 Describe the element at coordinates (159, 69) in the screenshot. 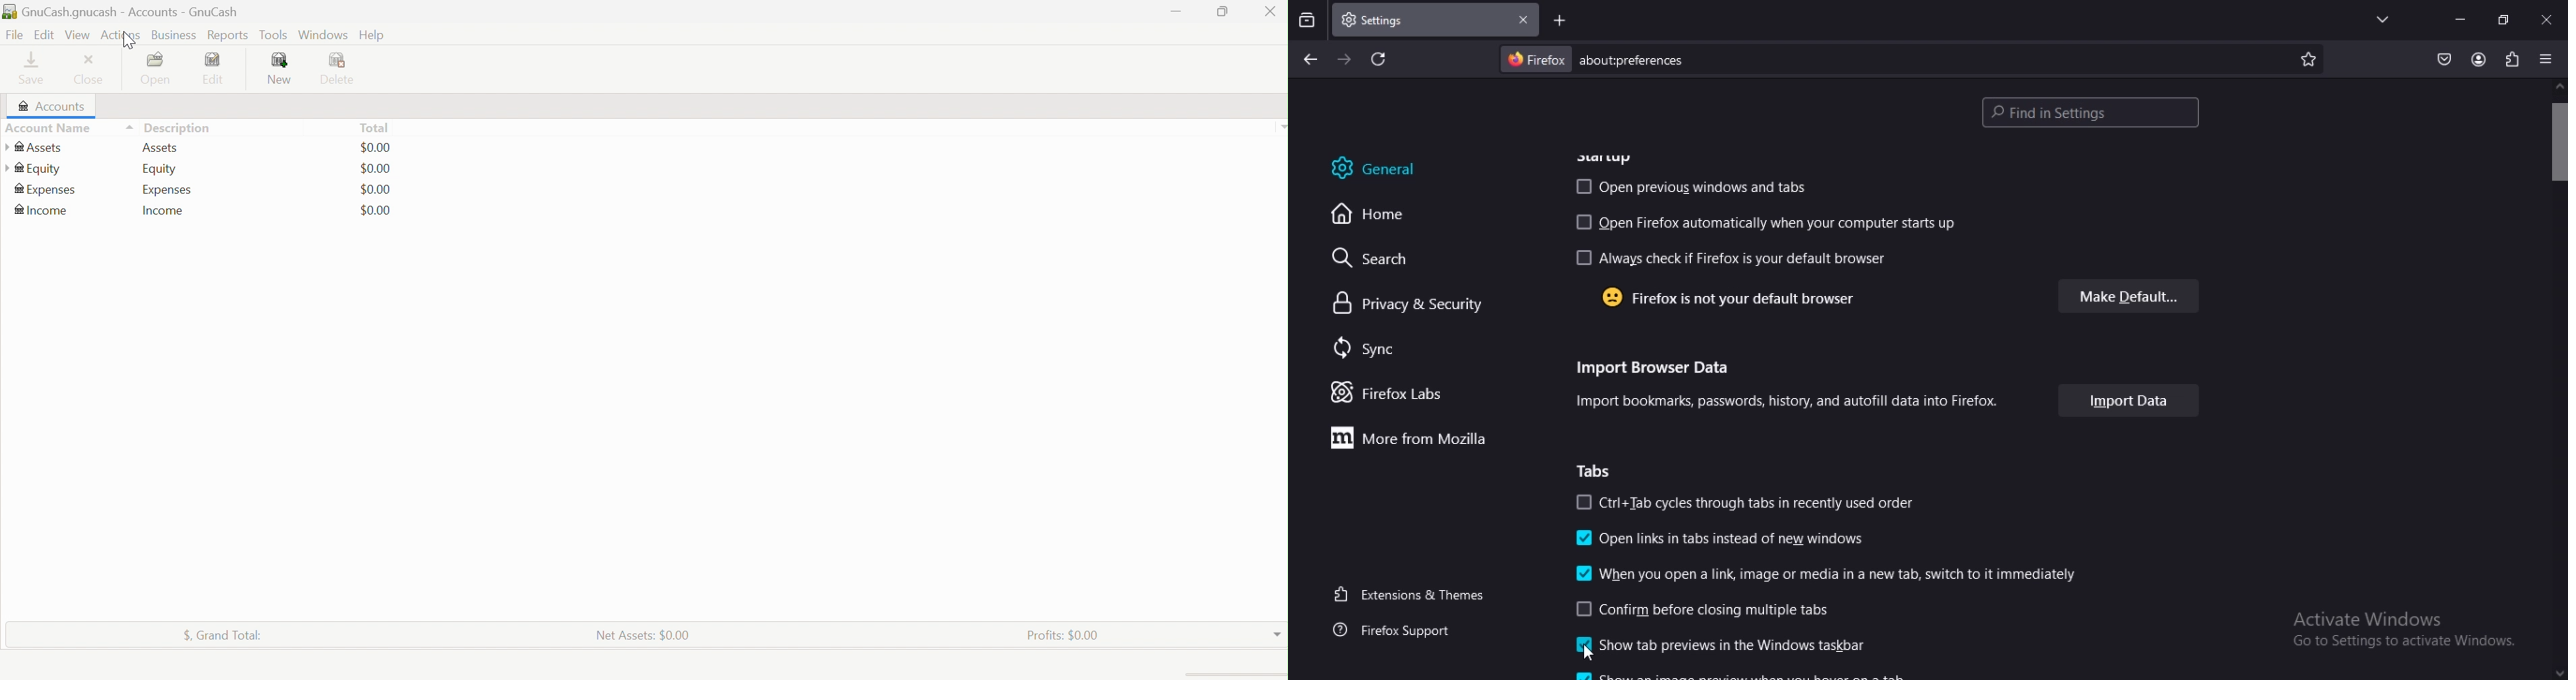

I see `Open` at that location.